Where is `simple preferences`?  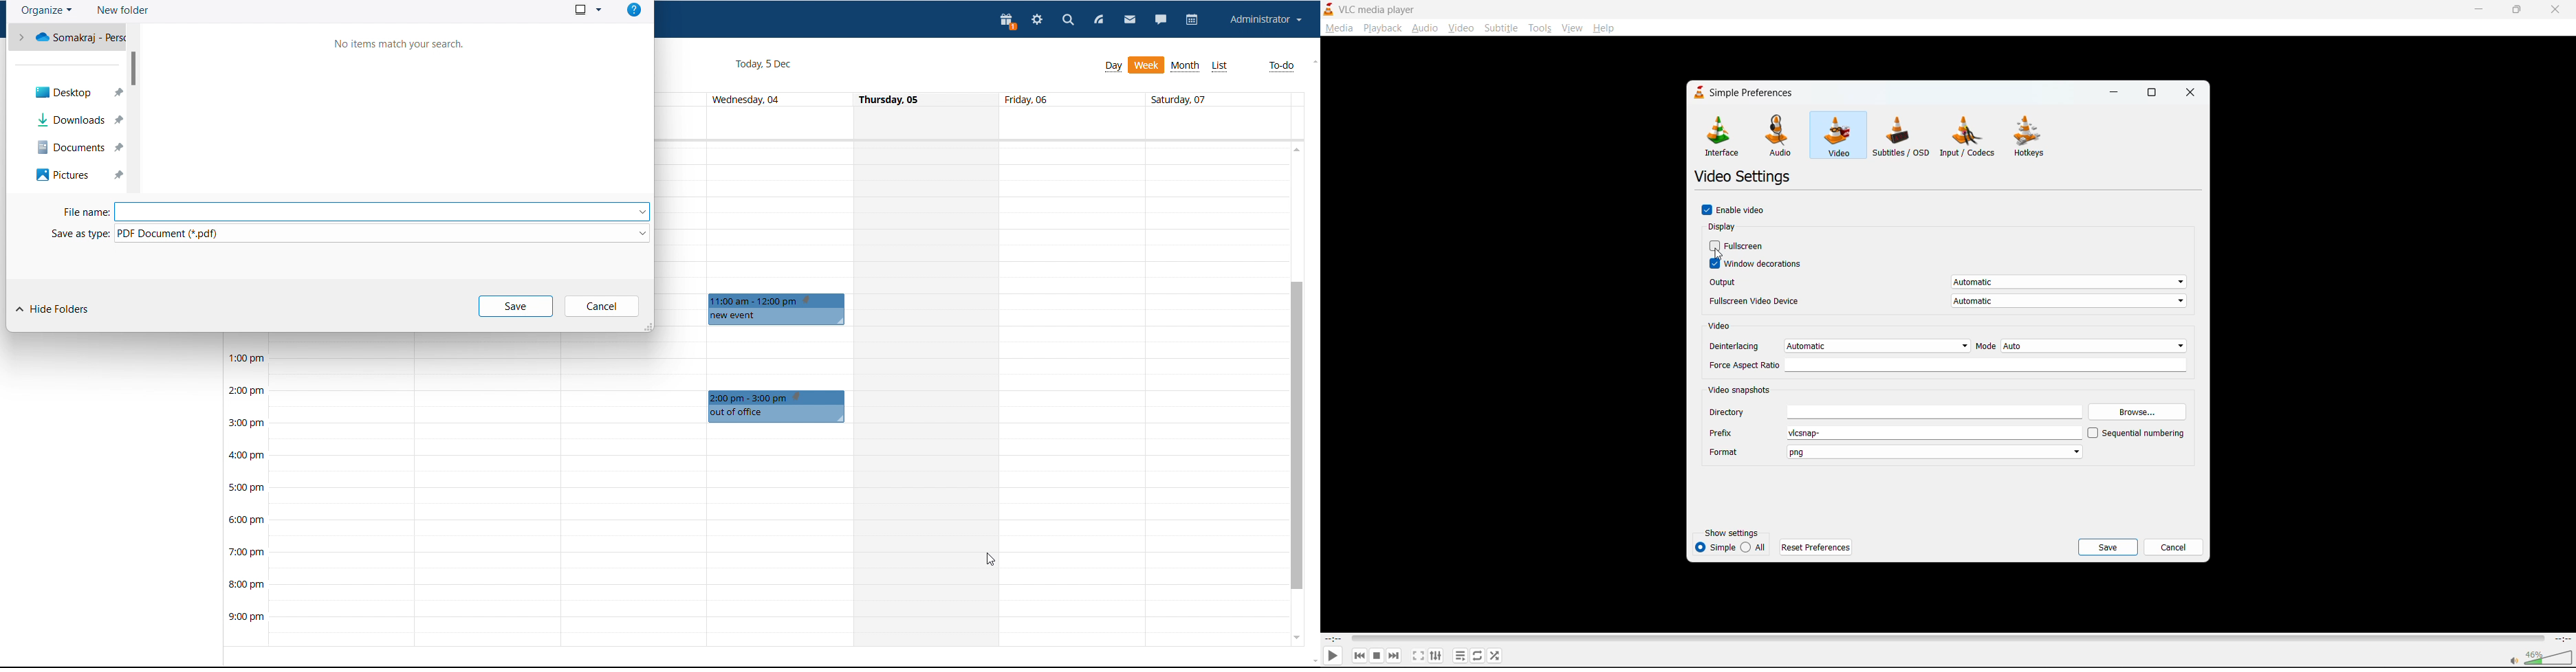 simple preferences is located at coordinates (1747, 93).